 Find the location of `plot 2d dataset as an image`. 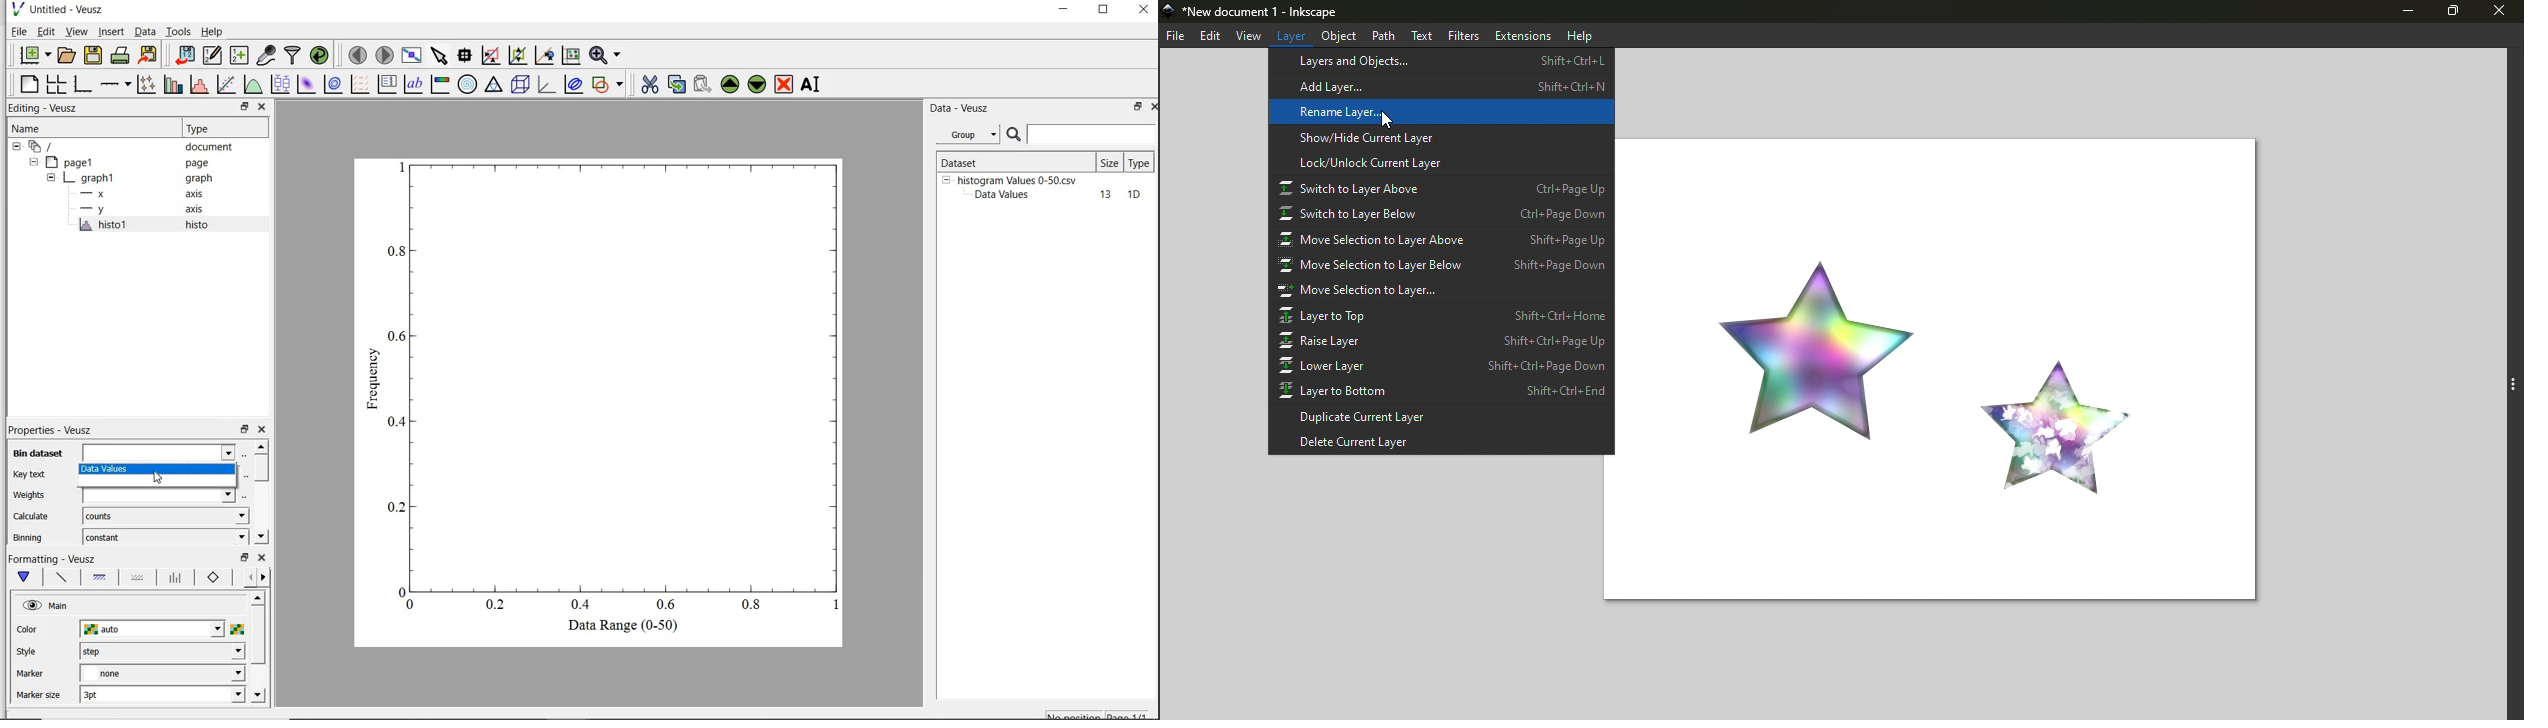

plot 2d dataset as an image is located at coordinates (306, 84).